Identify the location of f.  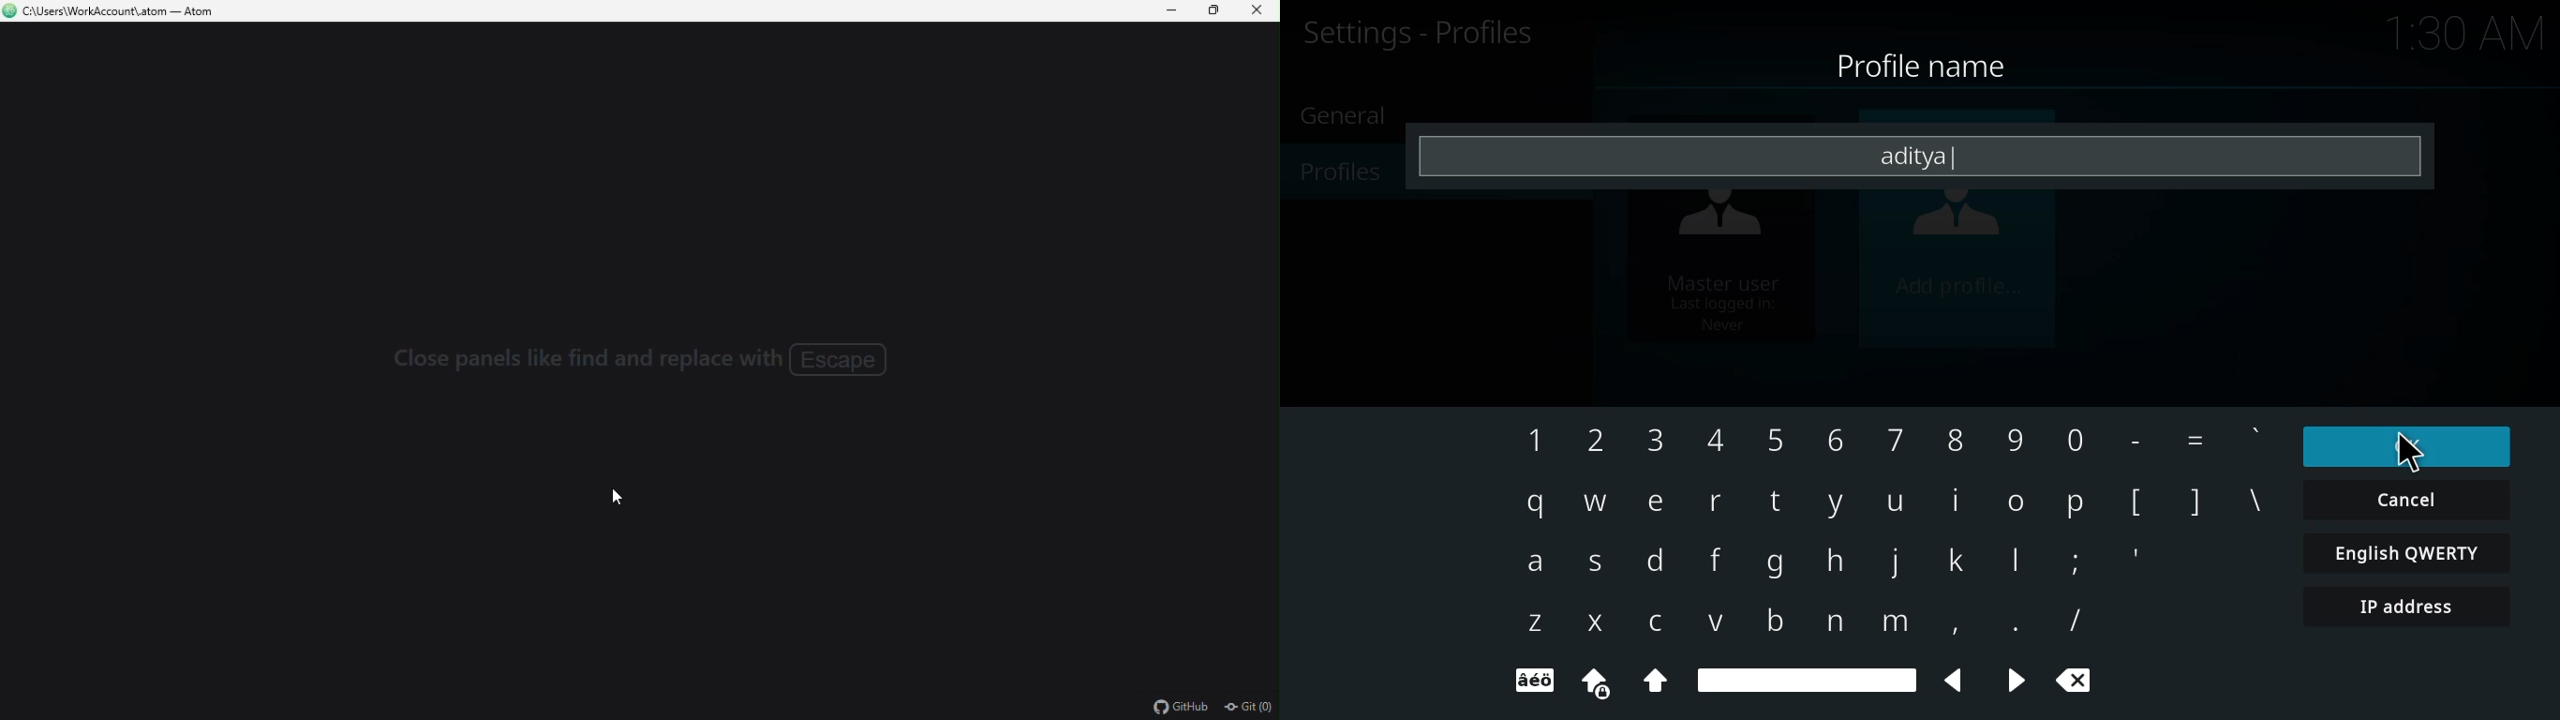
(1714, 562).